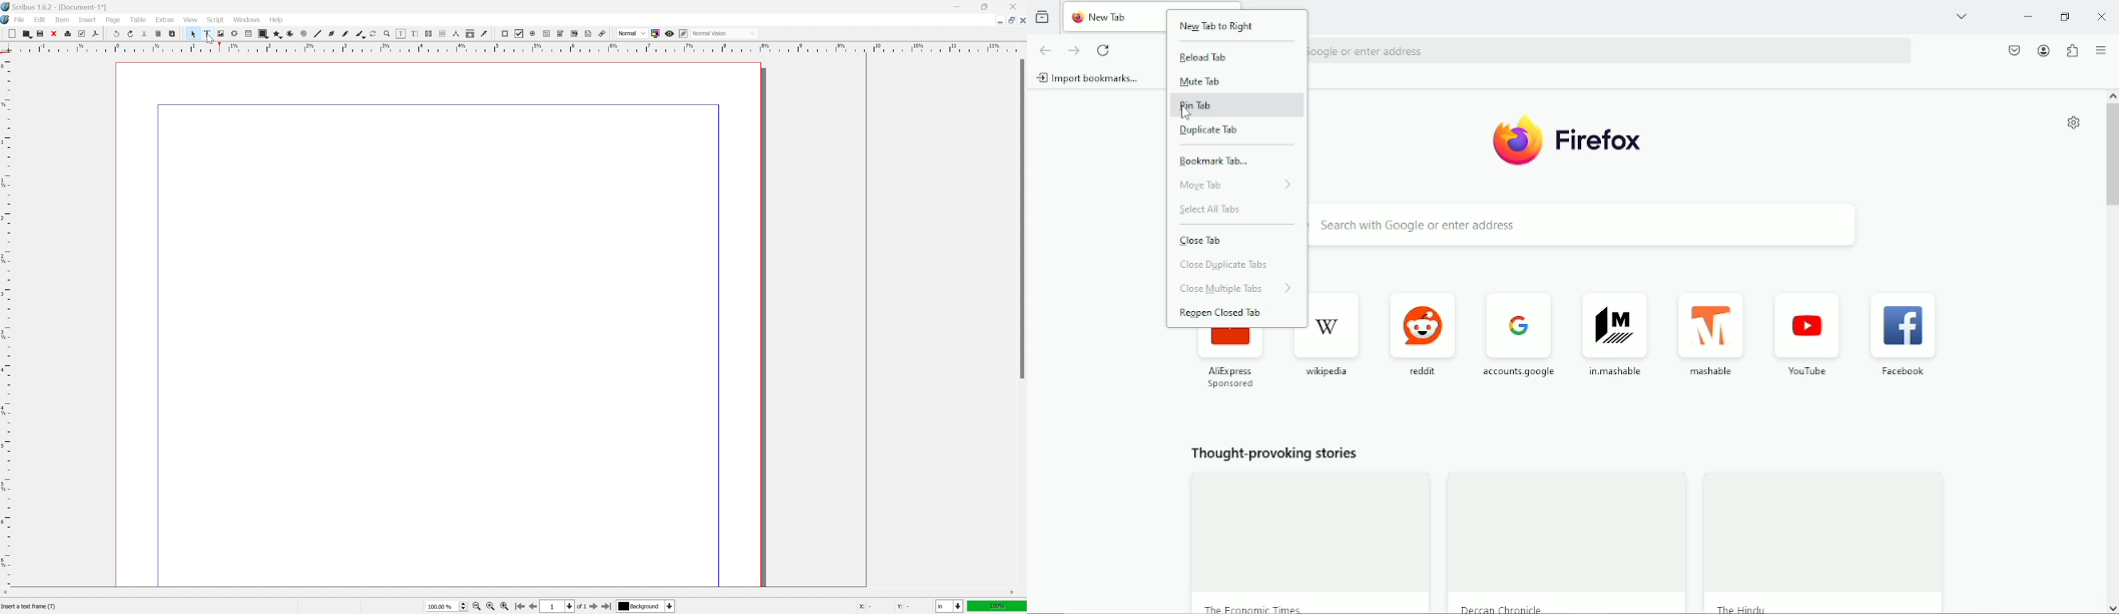 The image size is (2128, 616). I want to click on ruler, so click(512, 47).